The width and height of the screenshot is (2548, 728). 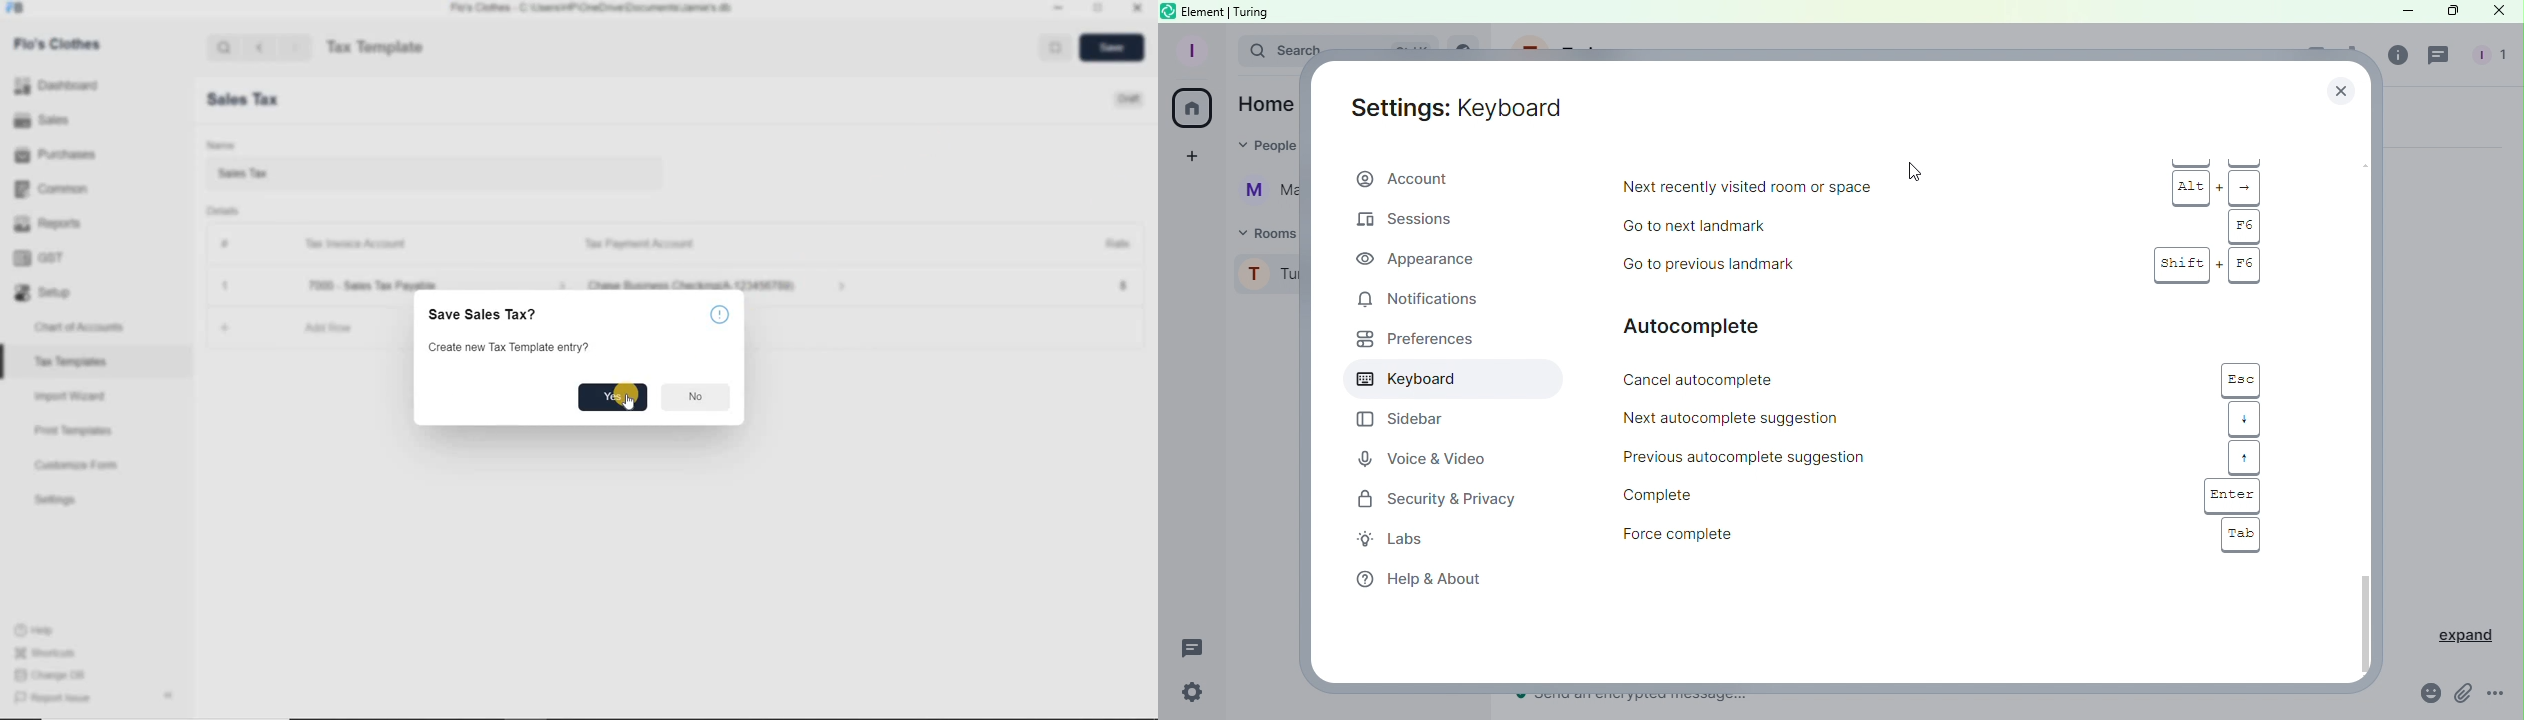 What do you see at coordinates (1170, 10) in the screenshot?
I see `Element icon` at bounding box center [1170, 10].